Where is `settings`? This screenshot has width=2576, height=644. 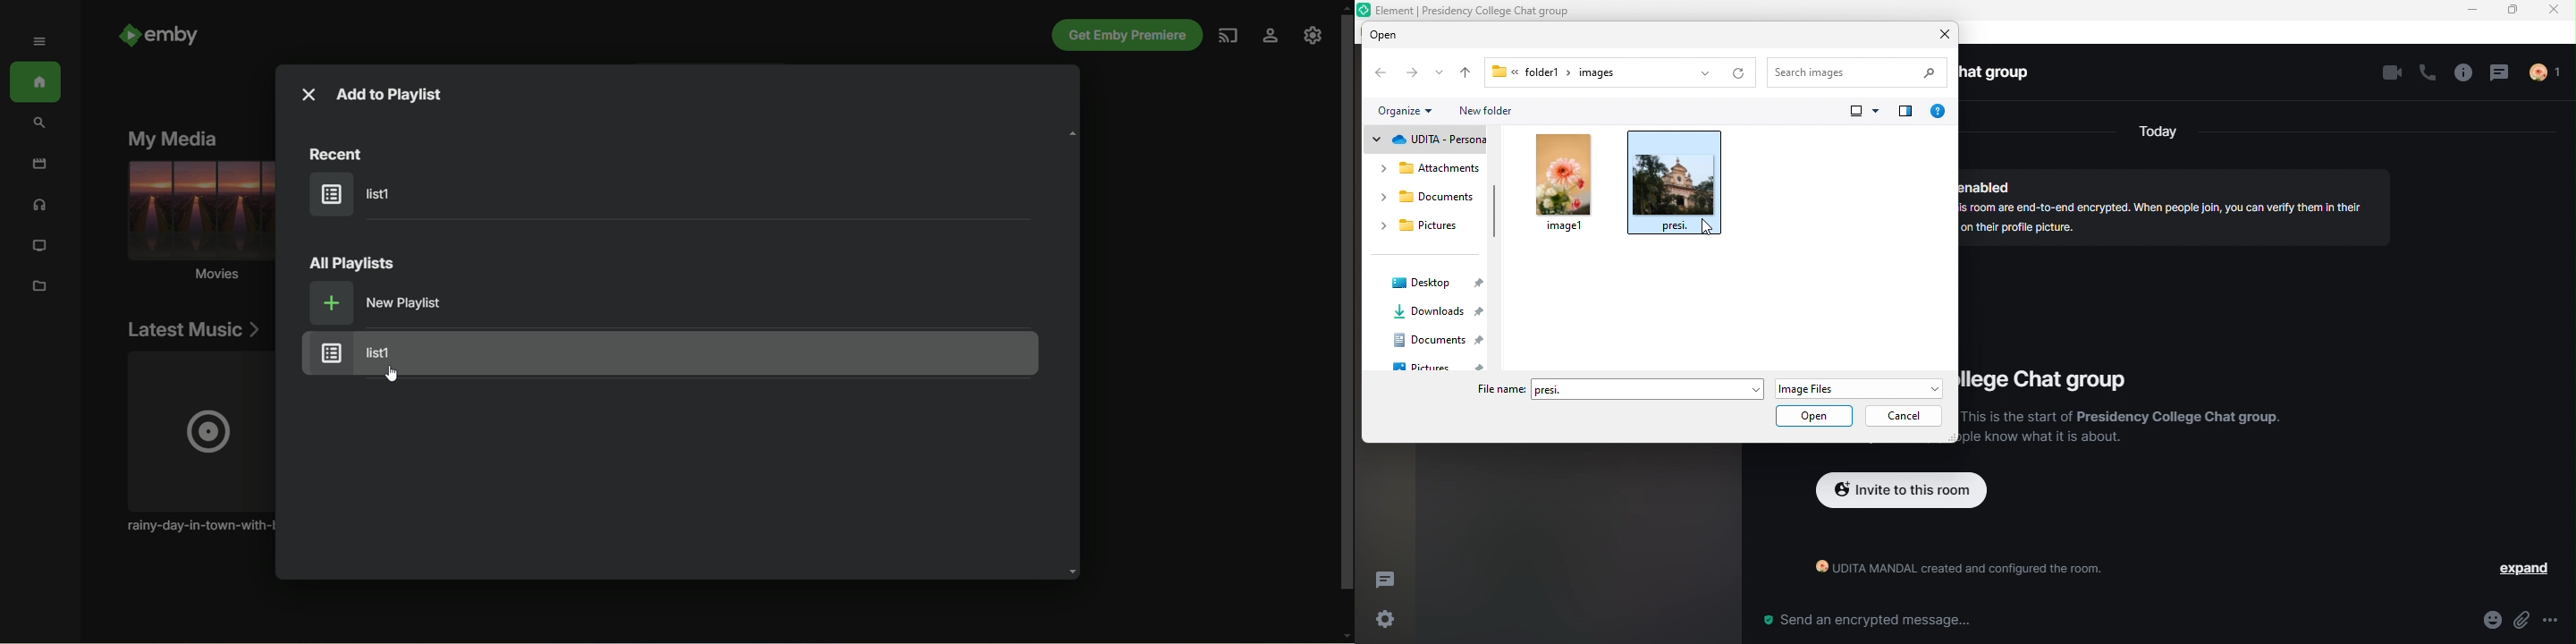 settings is located at coordinates (1382, 620).